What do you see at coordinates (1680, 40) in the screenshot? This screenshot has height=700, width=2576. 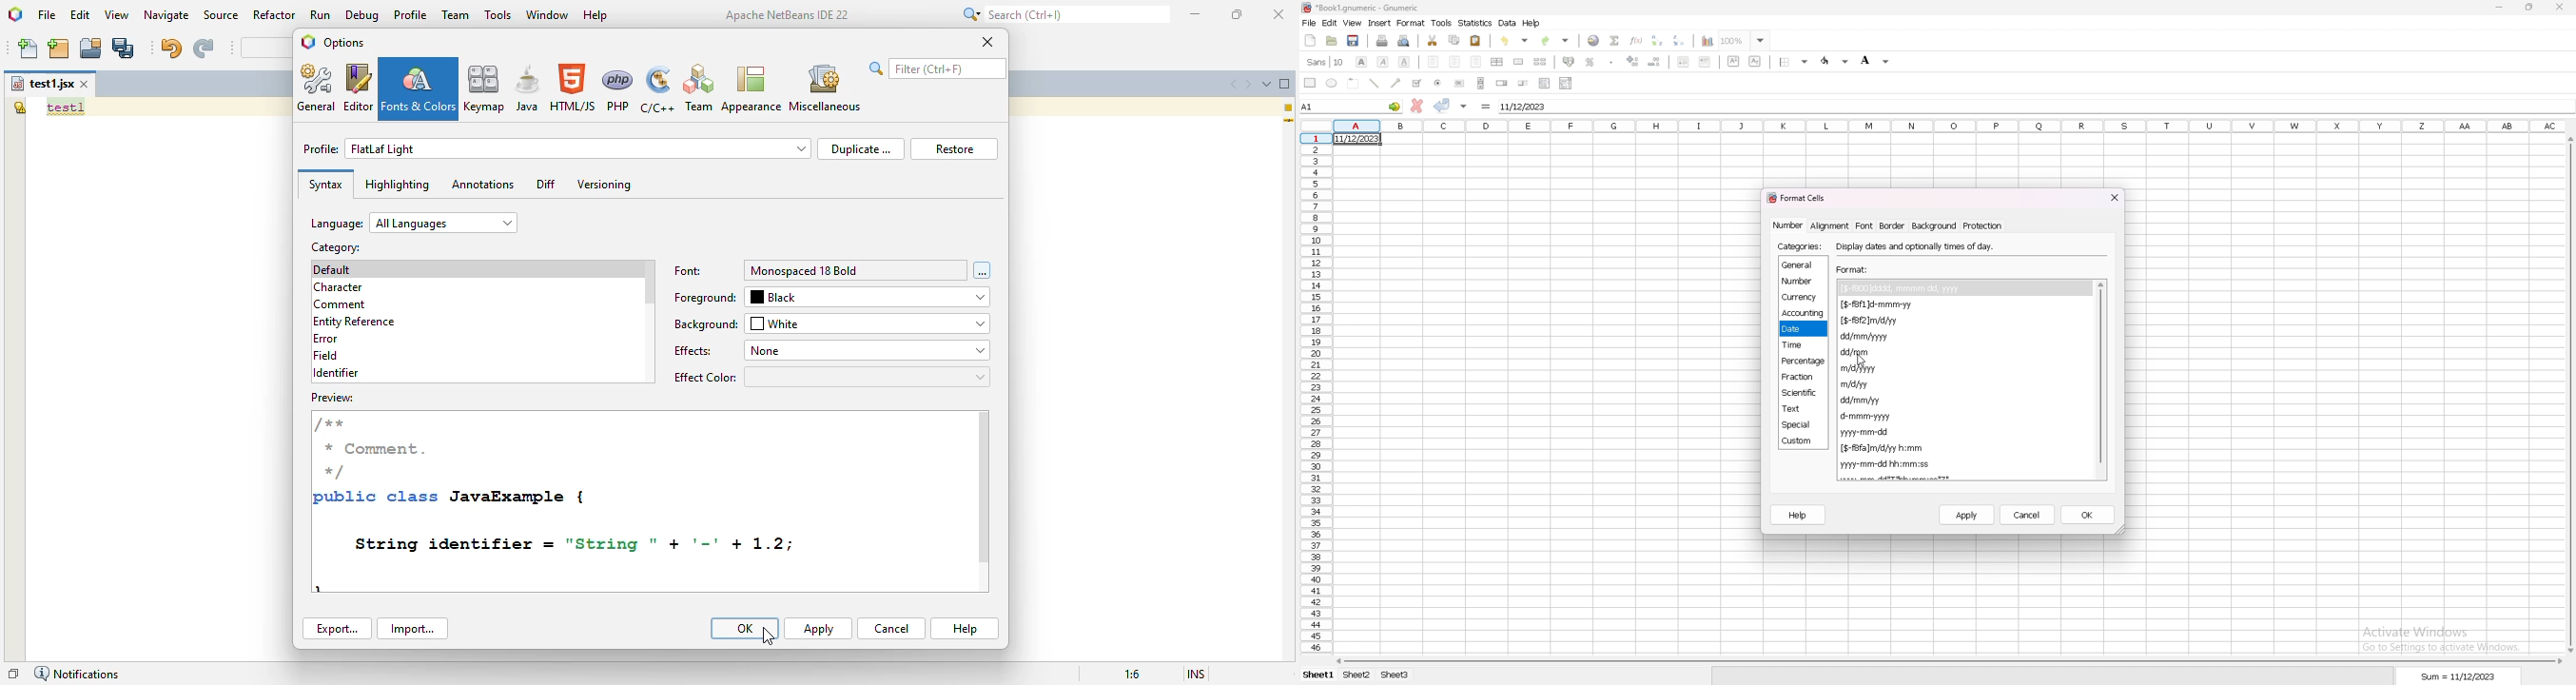 I see `sort descending` at bounding box center [1680, 40].